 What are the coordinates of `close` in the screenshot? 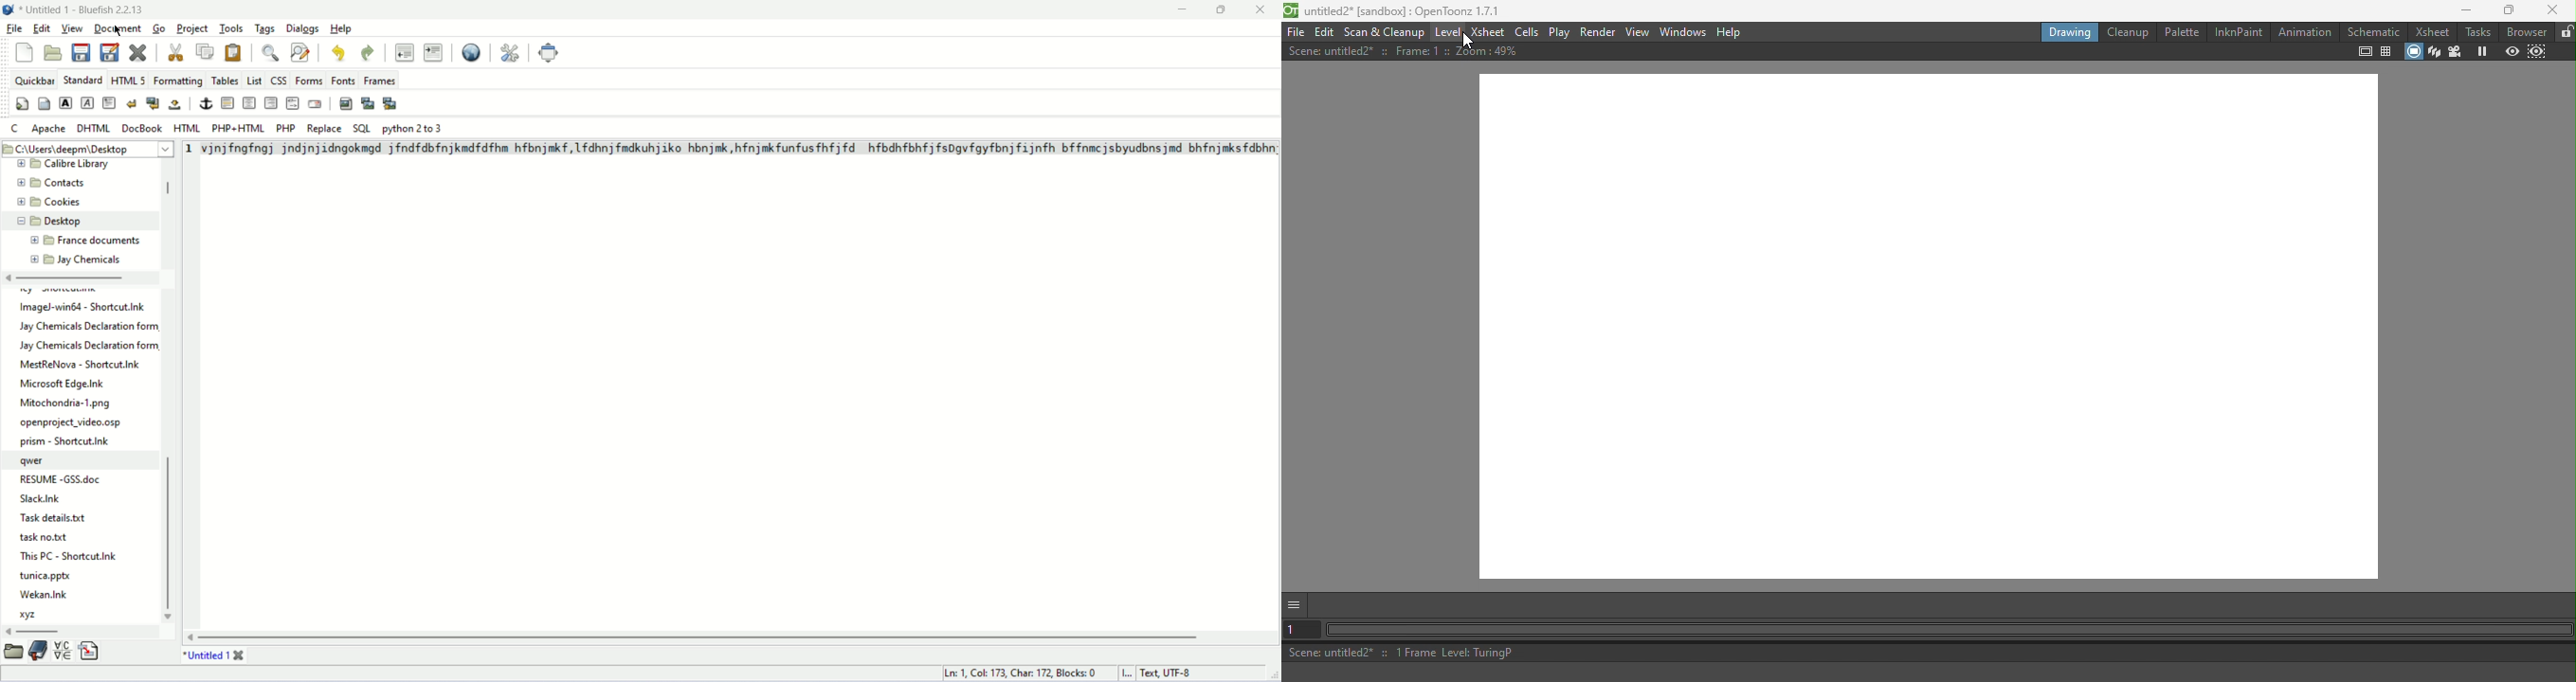 It's located at (240, 654).